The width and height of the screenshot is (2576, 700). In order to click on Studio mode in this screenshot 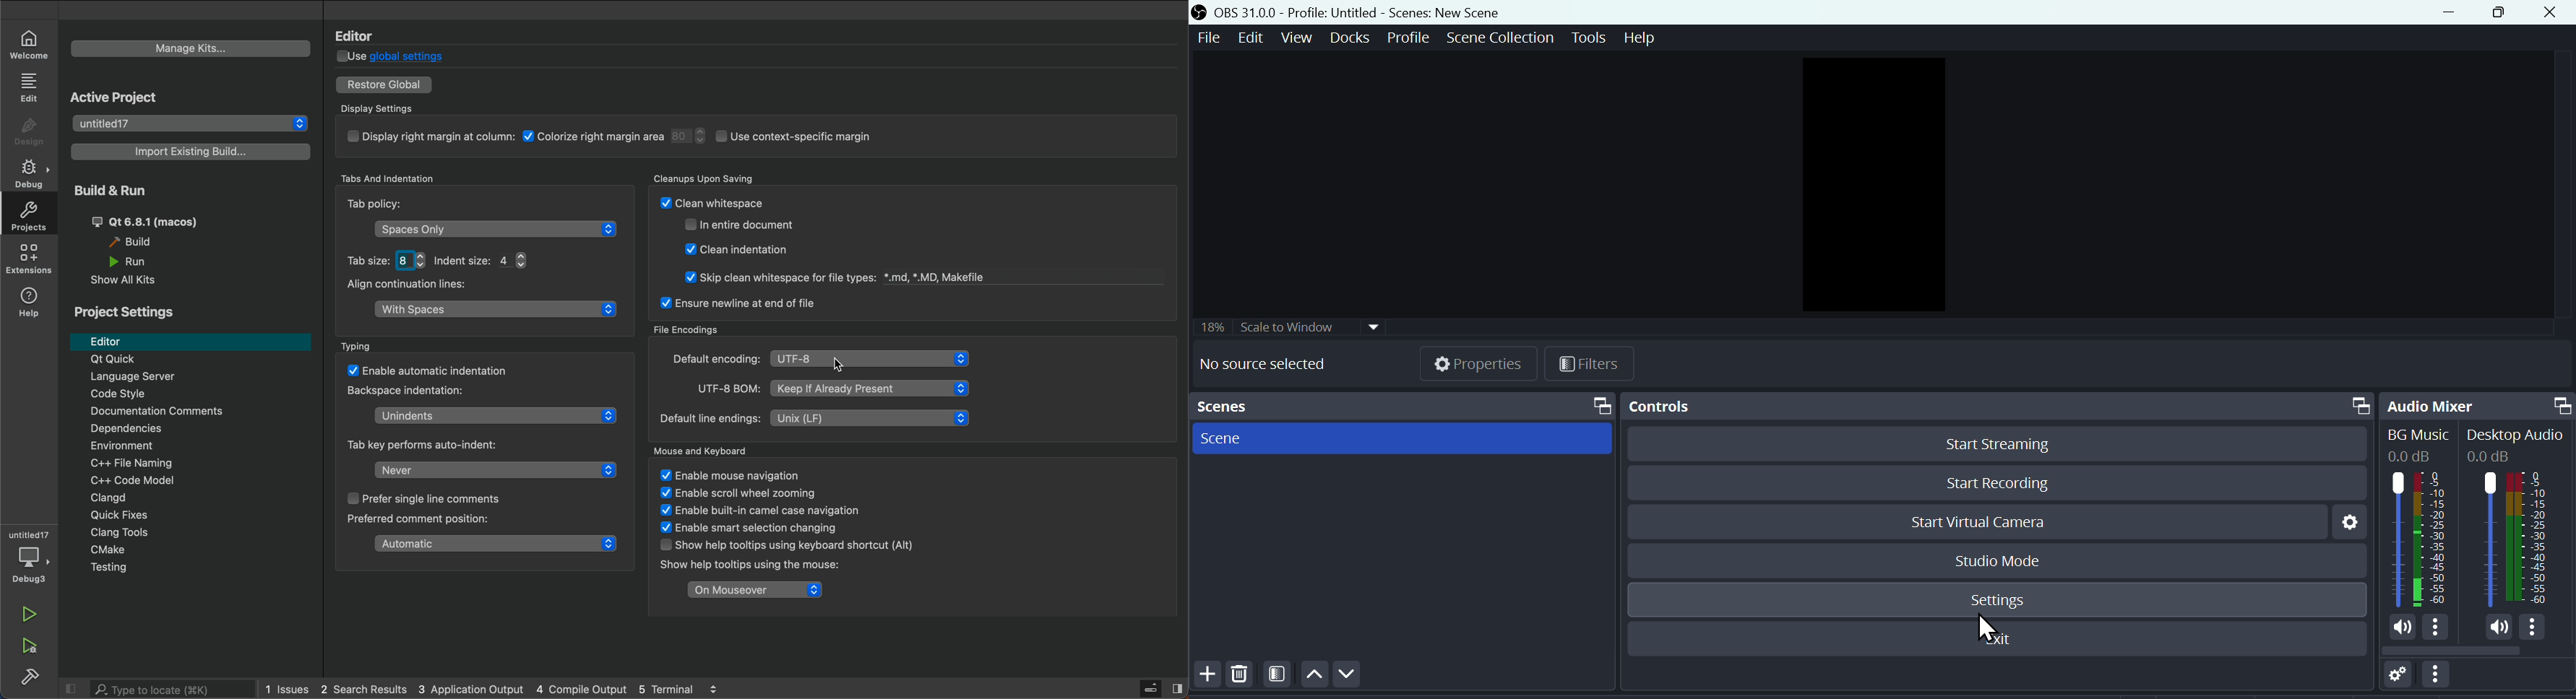, I will do `click(1993, 560)`.